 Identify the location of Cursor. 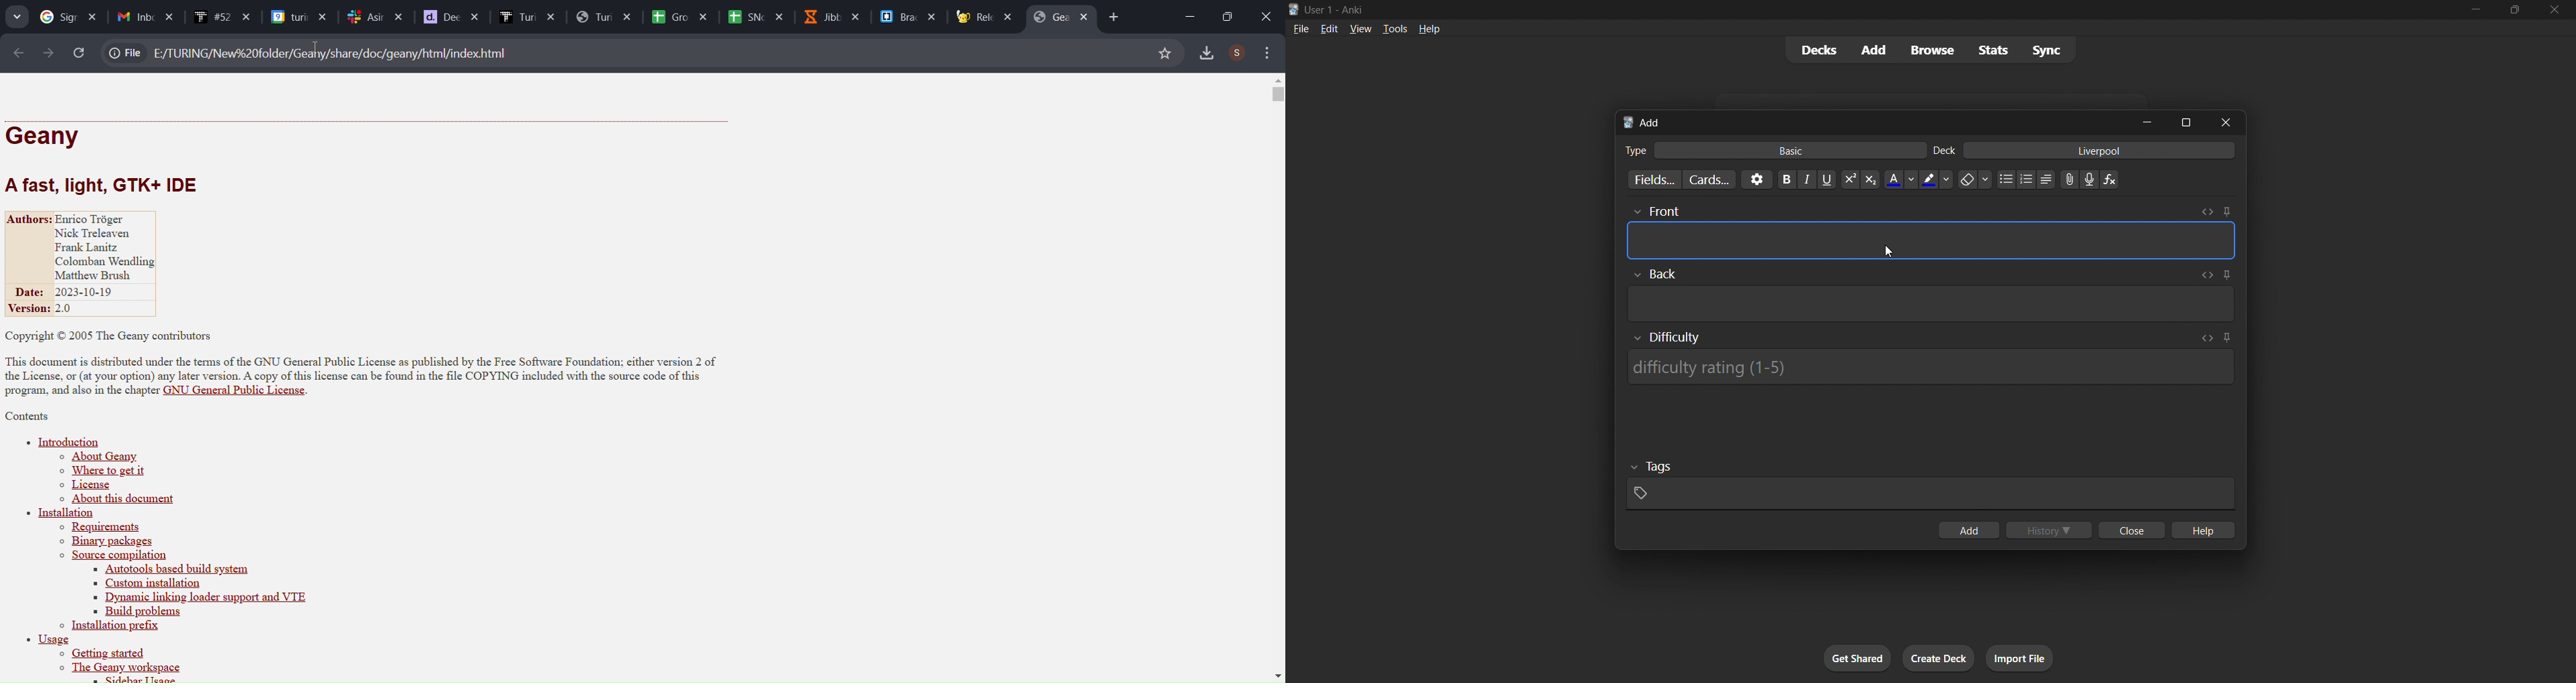
(1888, 251).